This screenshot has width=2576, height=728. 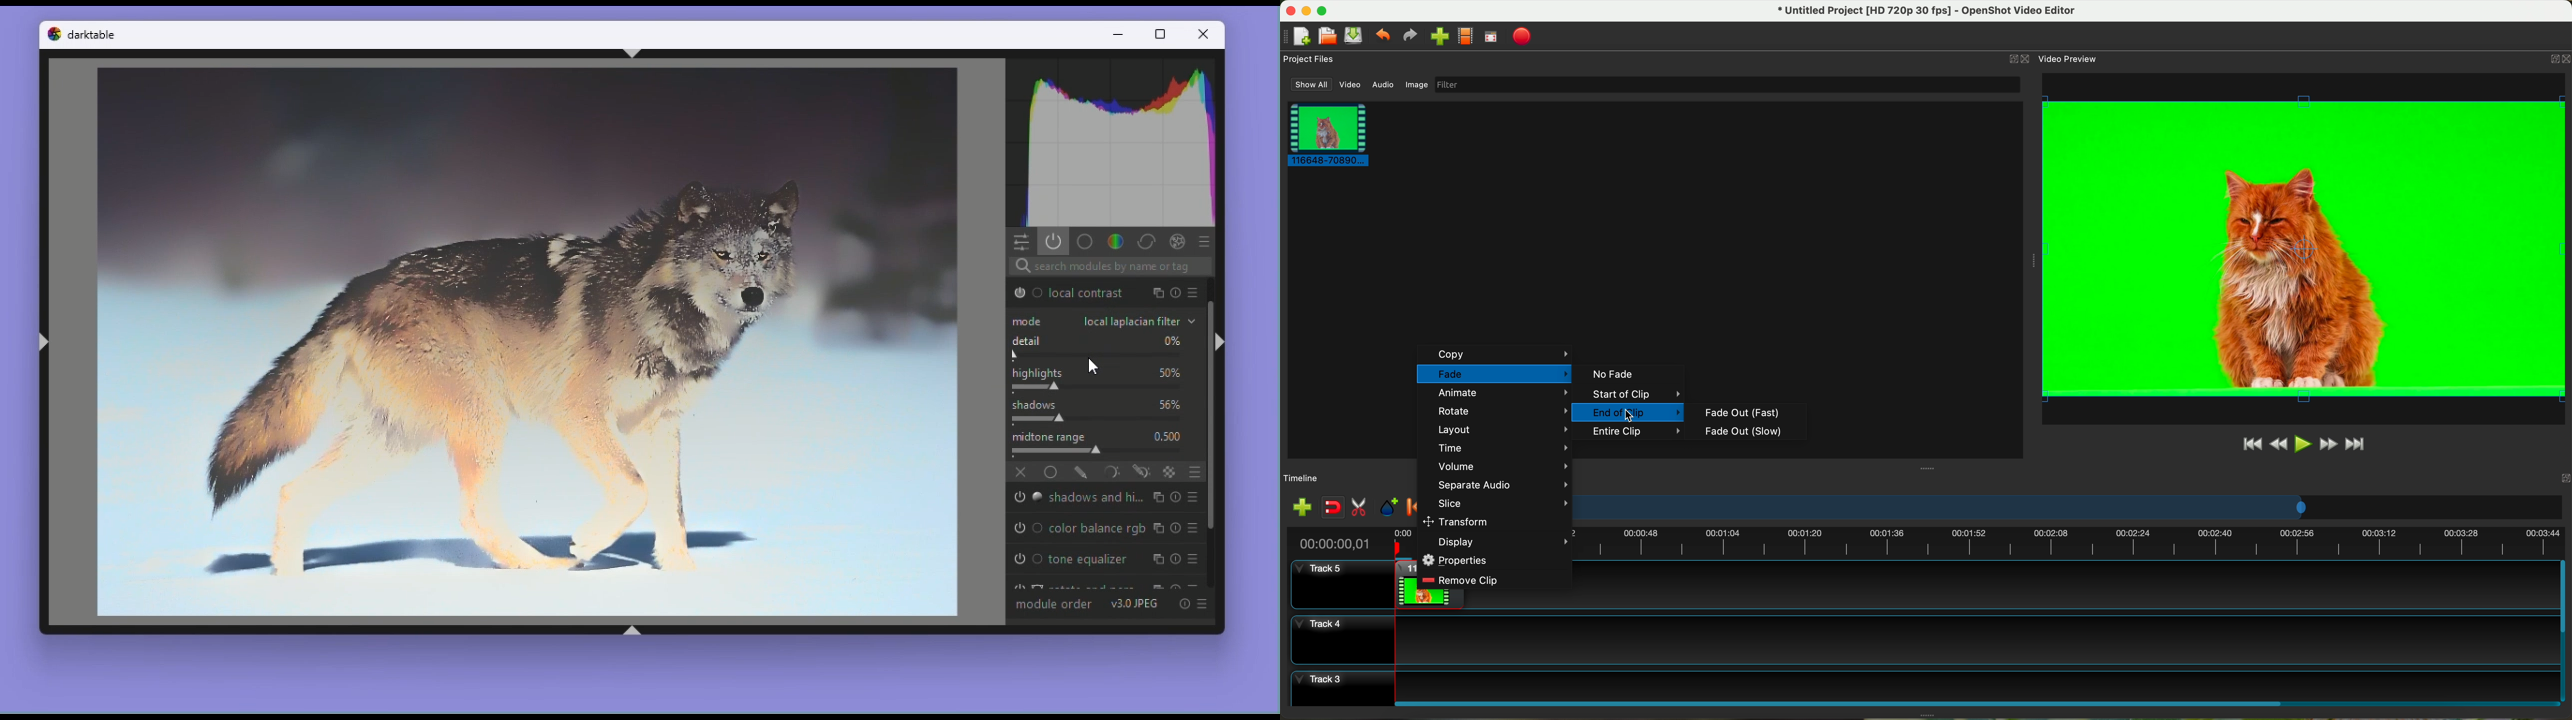 I want to click on raster mask, so click(x=1170, y=472).